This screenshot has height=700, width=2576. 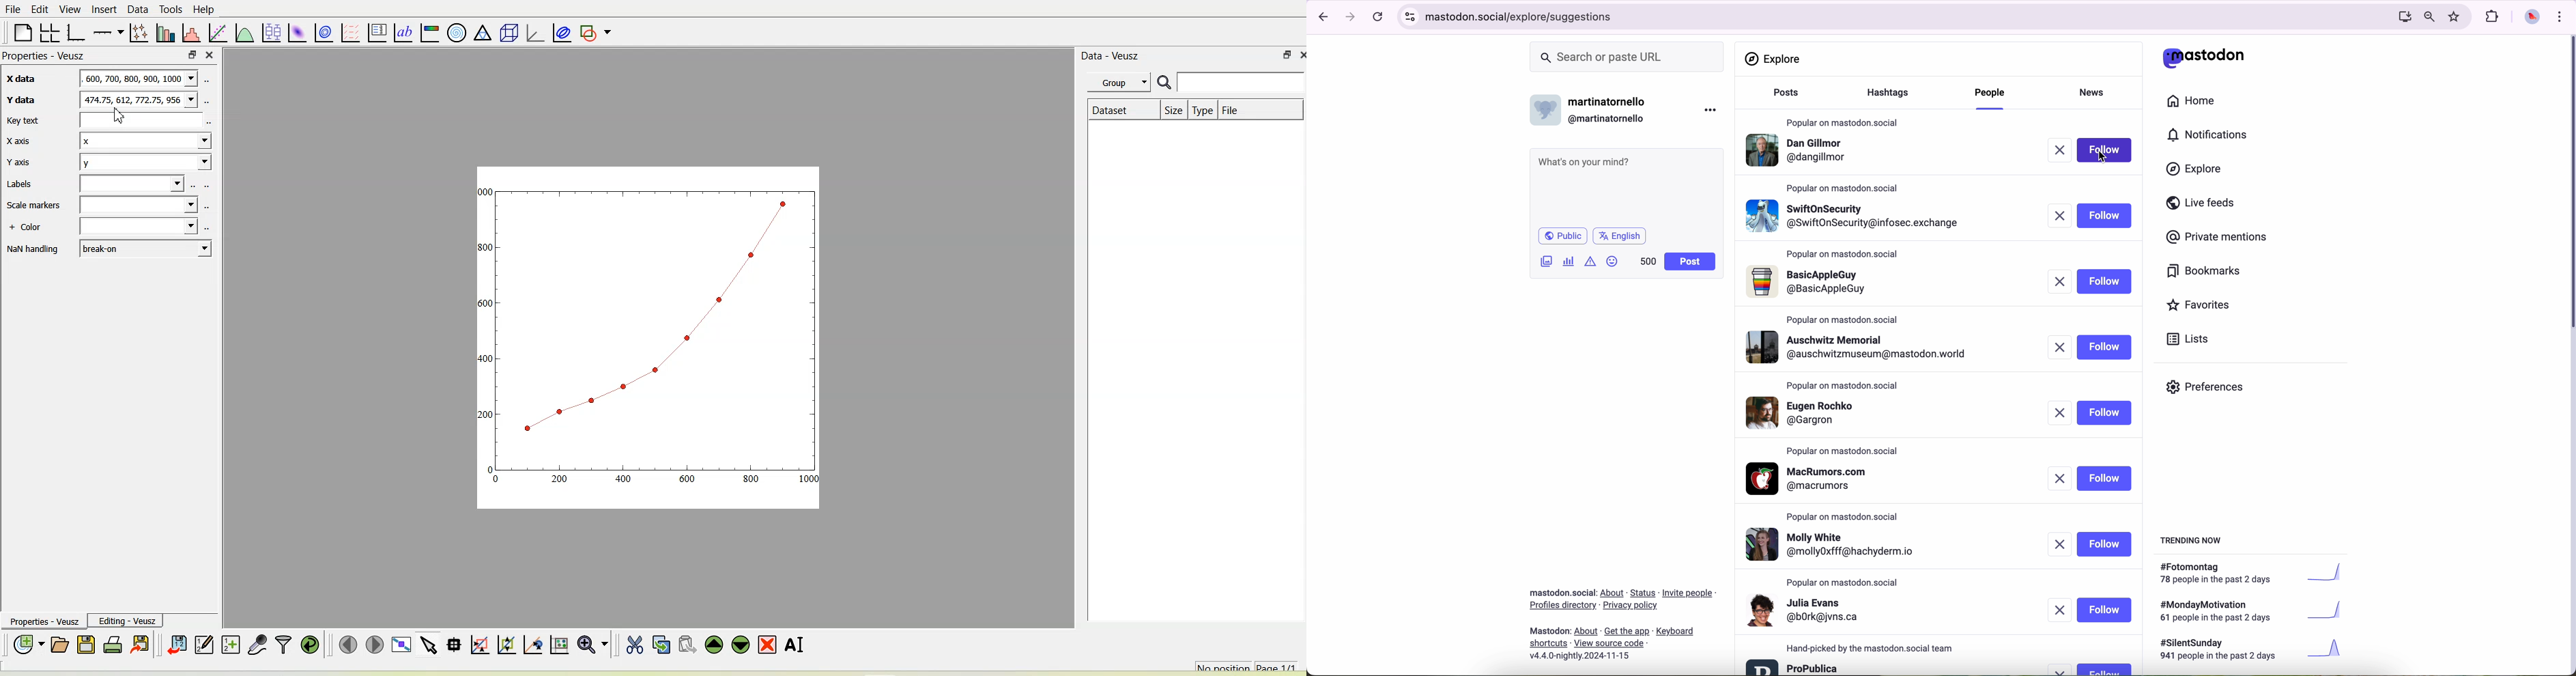 I want to click on Type, so click(x=1203, y=110).